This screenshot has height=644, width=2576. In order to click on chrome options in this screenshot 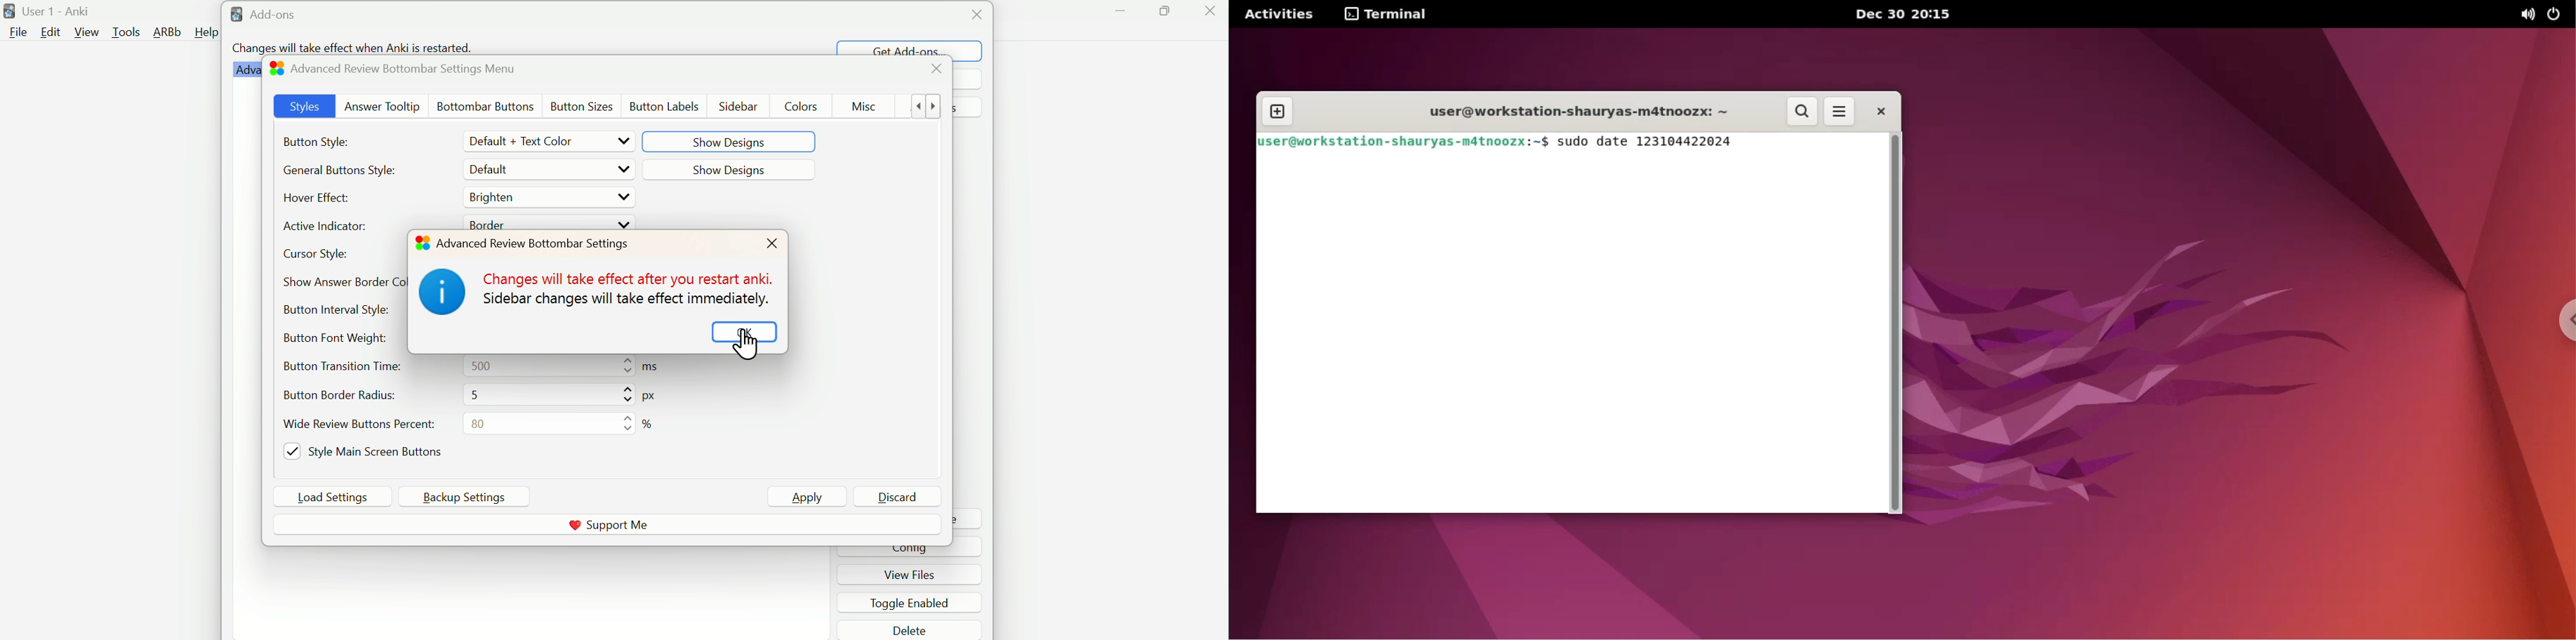, I will do `click(2558, 316)`.